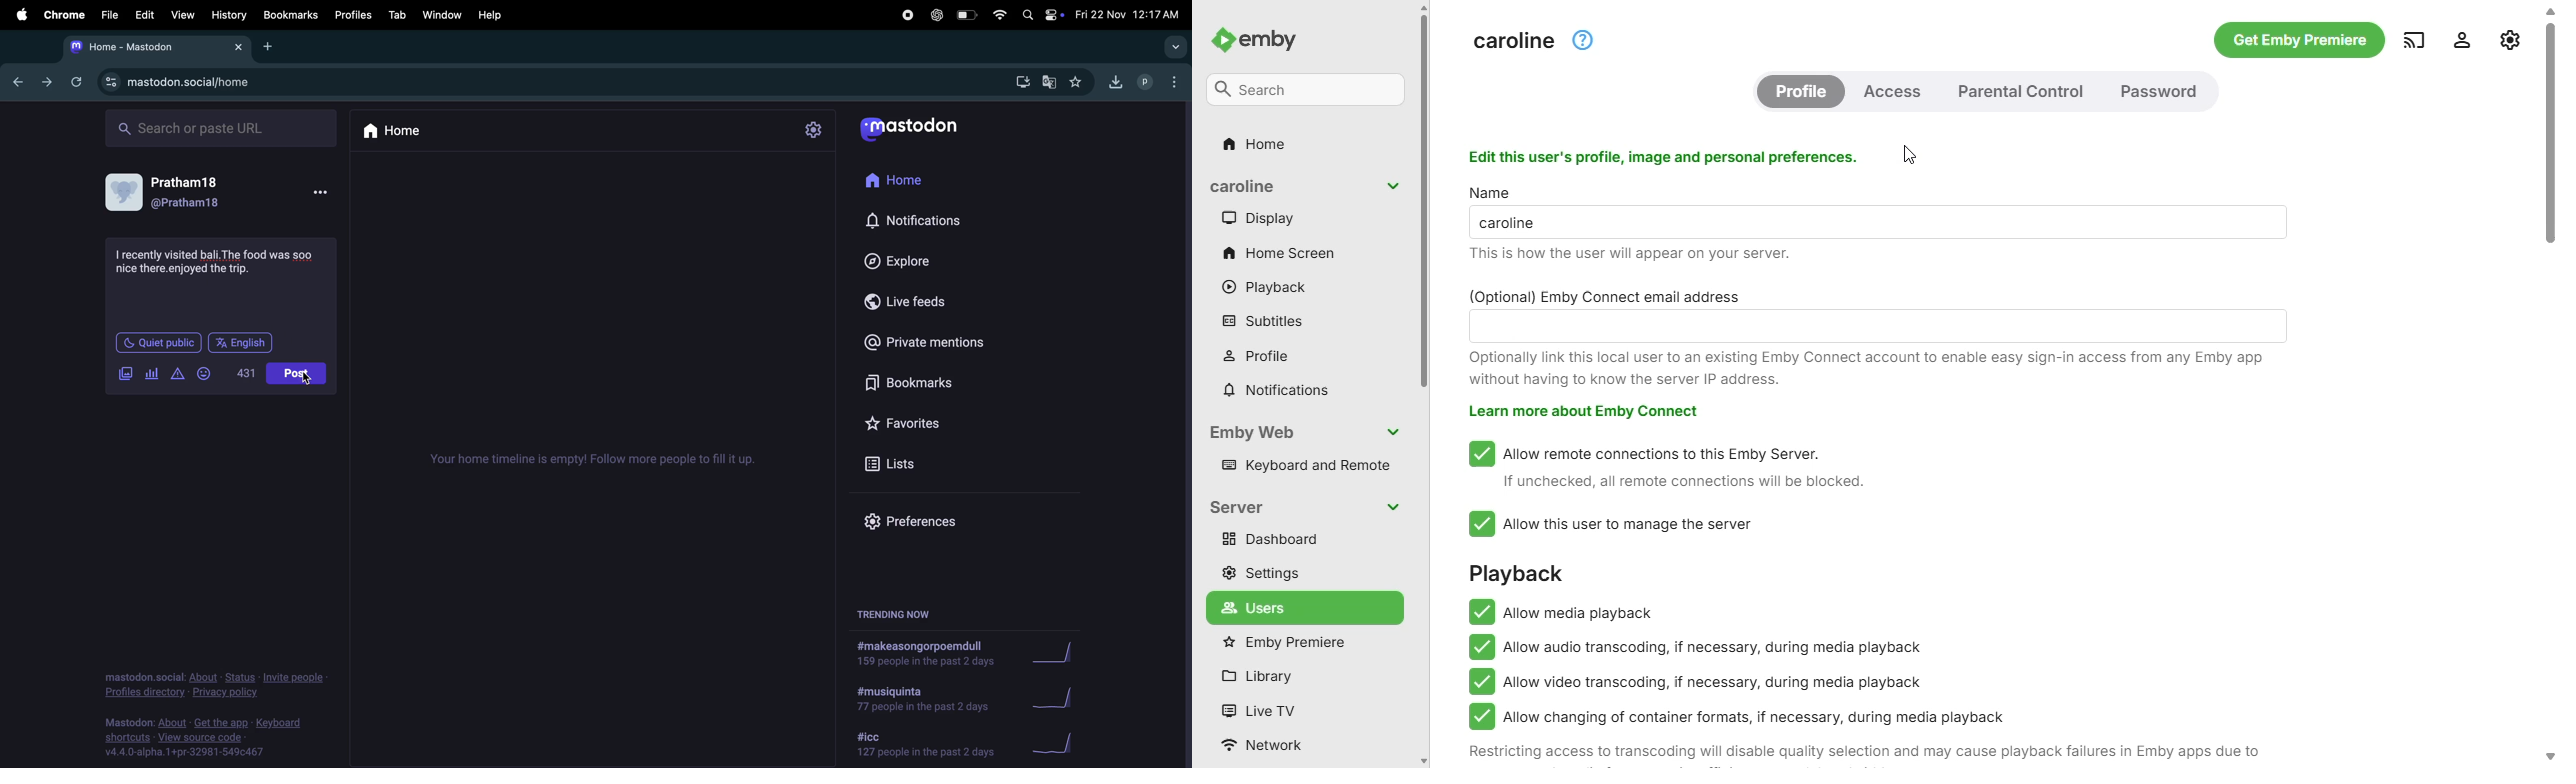  What do you see at coordinates (922, 127) in the screenshot?
I see `mastodon logo` at bounding box center [922, 127].